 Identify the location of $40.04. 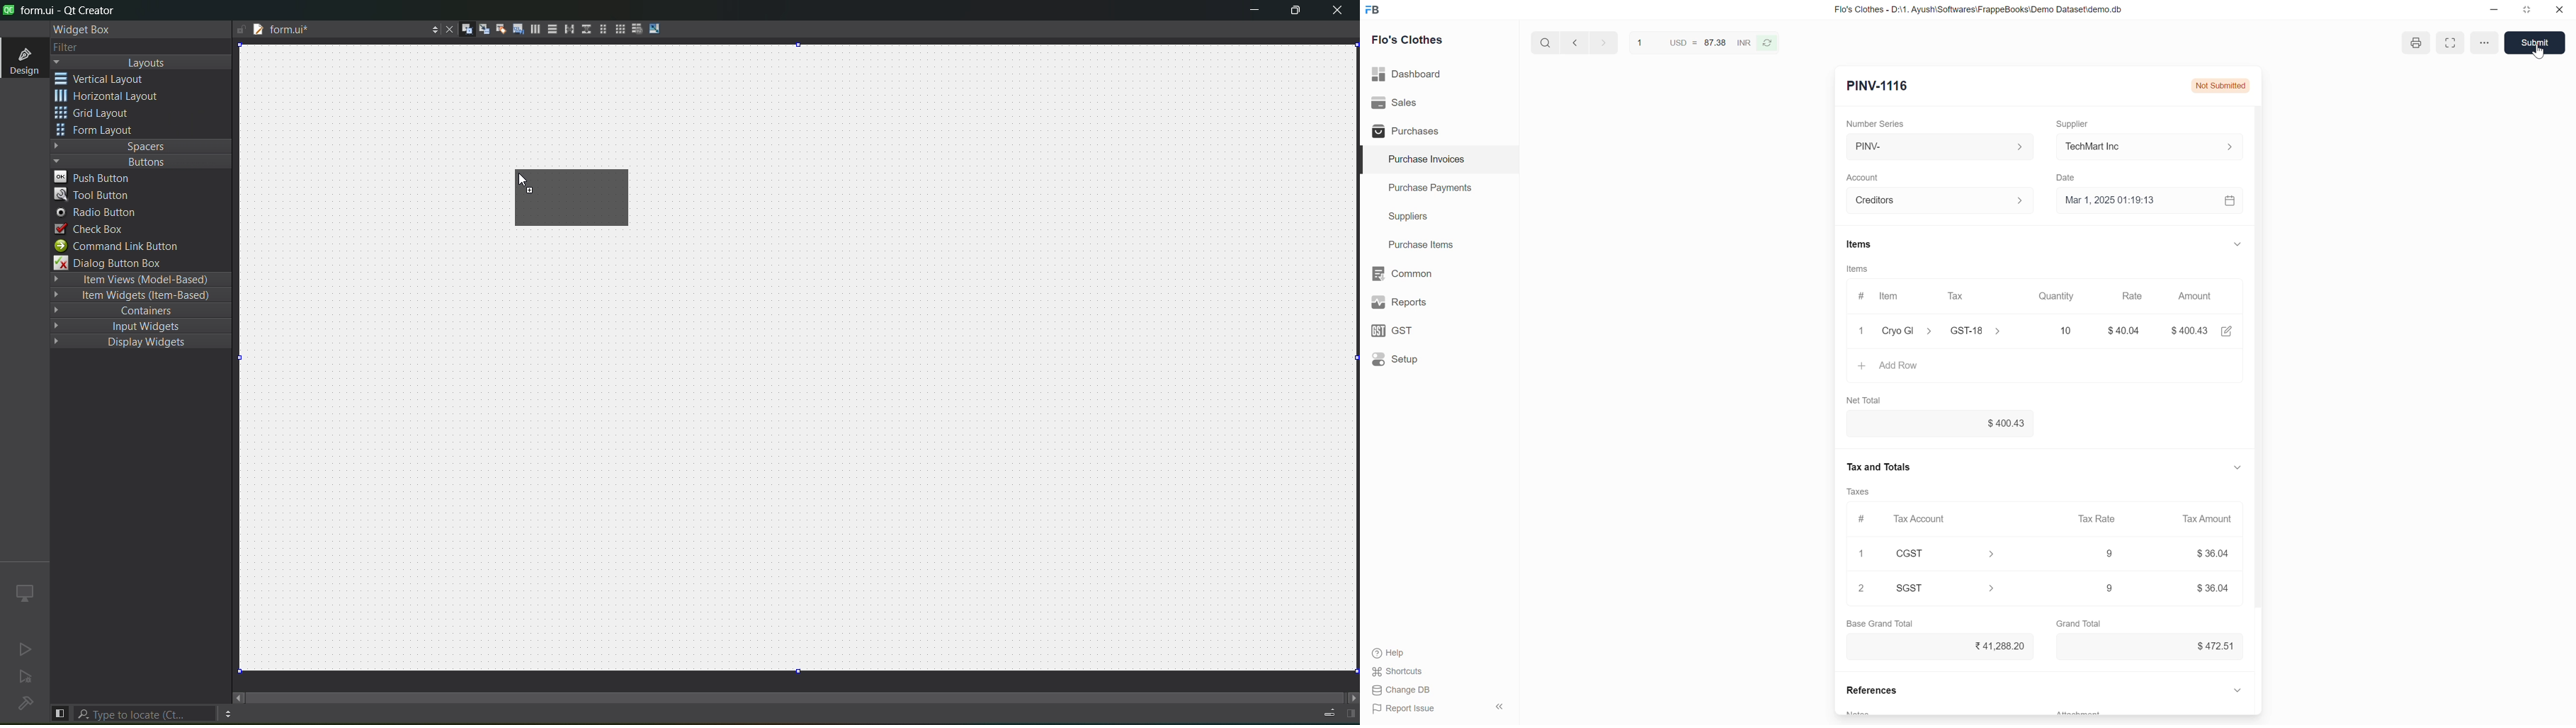
(1941, 424).